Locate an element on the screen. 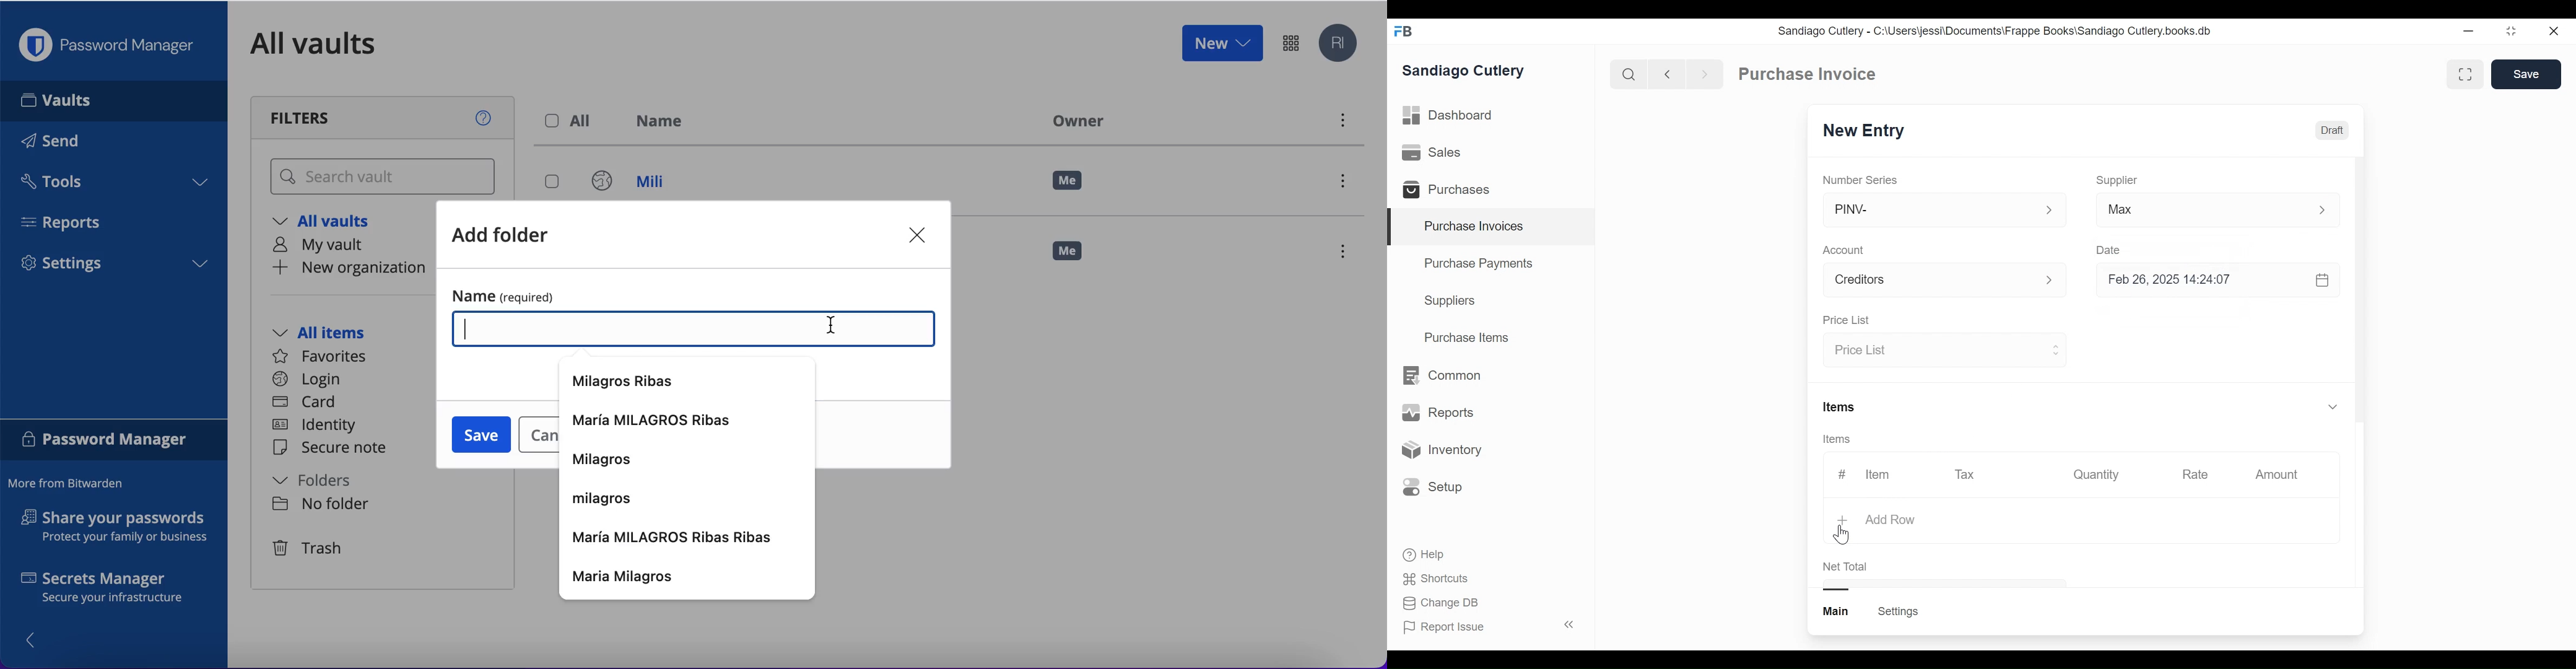 The width and height of the screenshot is (2576, 672). name (required) is located at coordinates (690, 294).